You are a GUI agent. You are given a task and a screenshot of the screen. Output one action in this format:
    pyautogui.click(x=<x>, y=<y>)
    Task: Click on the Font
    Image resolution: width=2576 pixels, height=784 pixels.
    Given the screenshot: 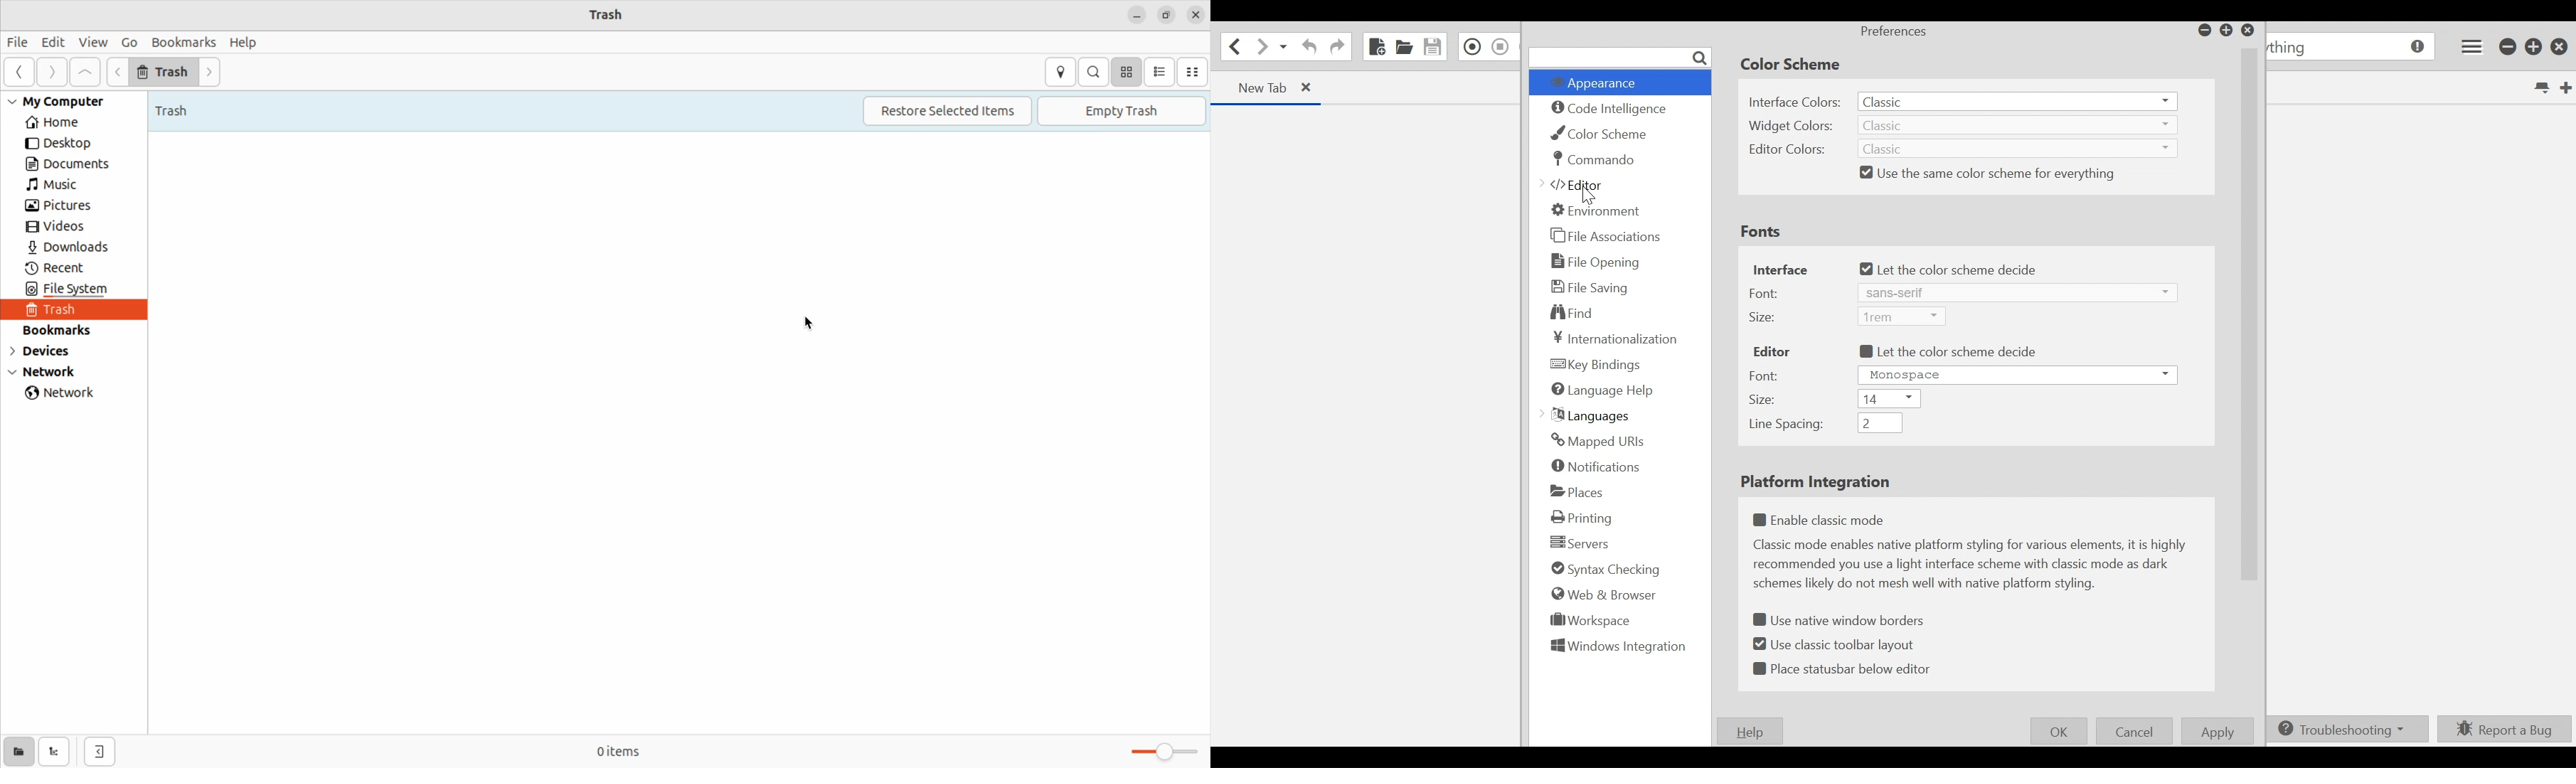 What is the action you would take?
    pyautogui.click(x=1762, y=375)
    